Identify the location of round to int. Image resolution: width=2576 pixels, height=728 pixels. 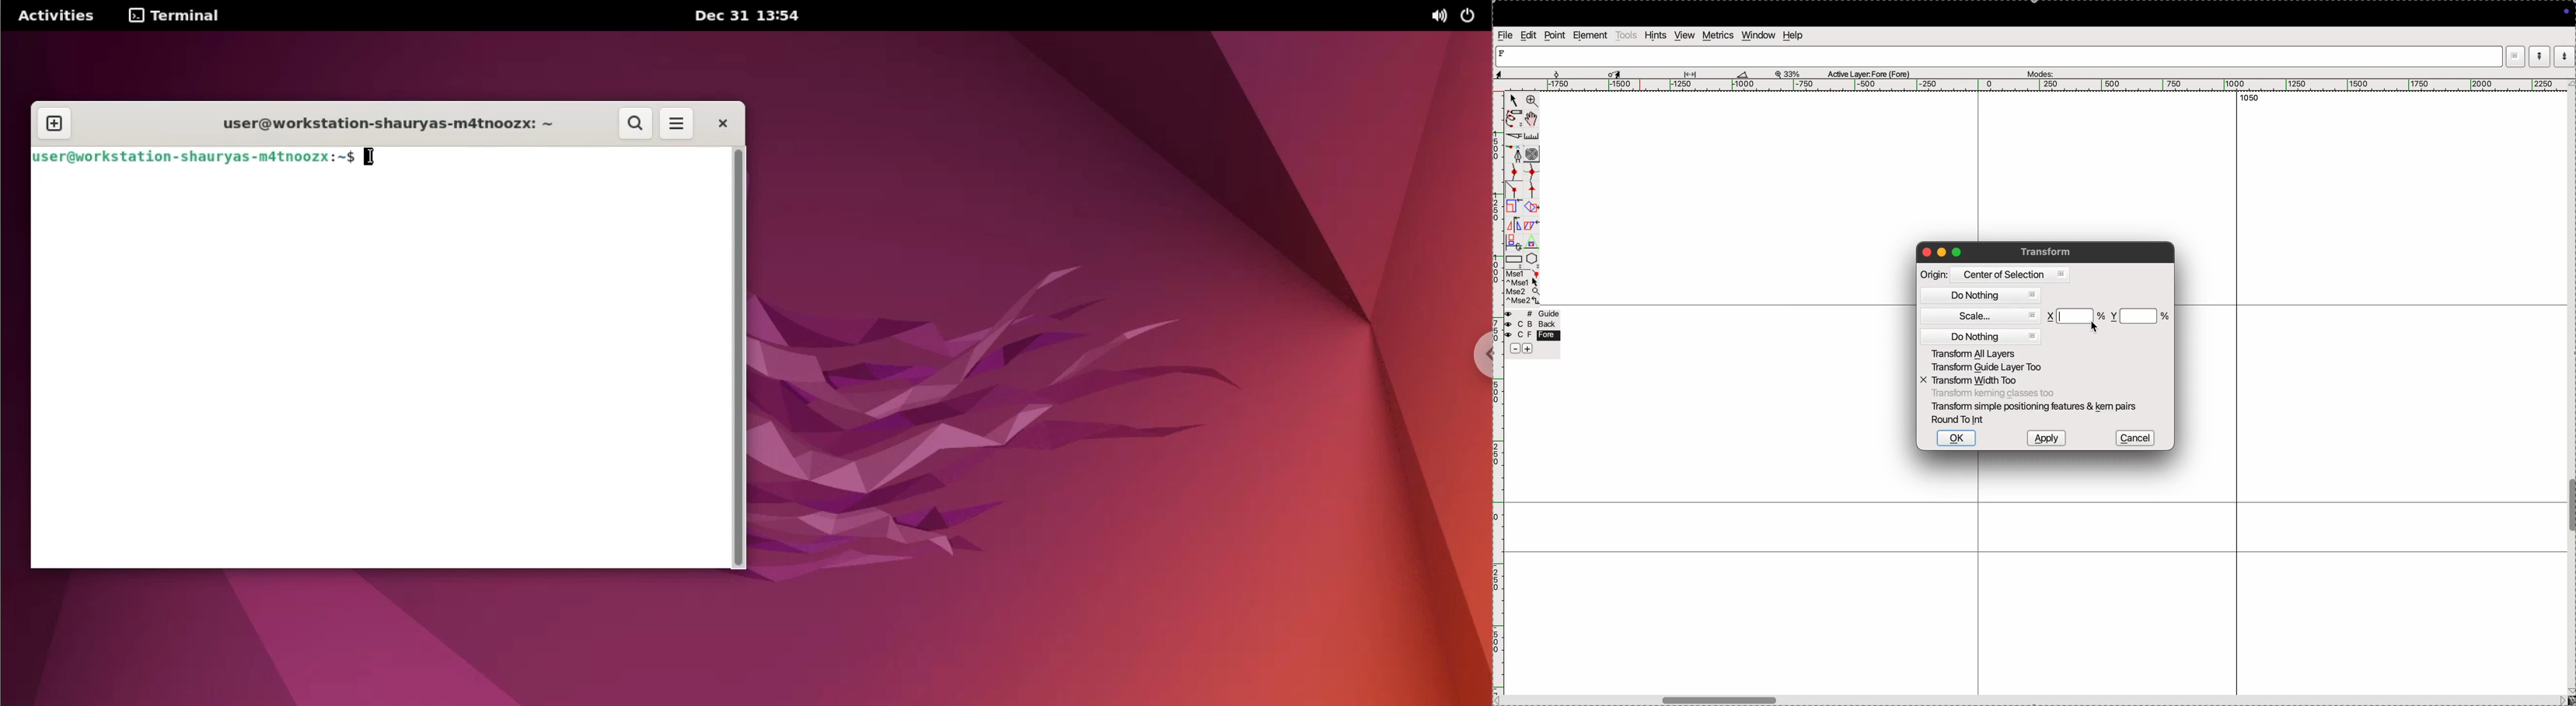
(1961, 420).